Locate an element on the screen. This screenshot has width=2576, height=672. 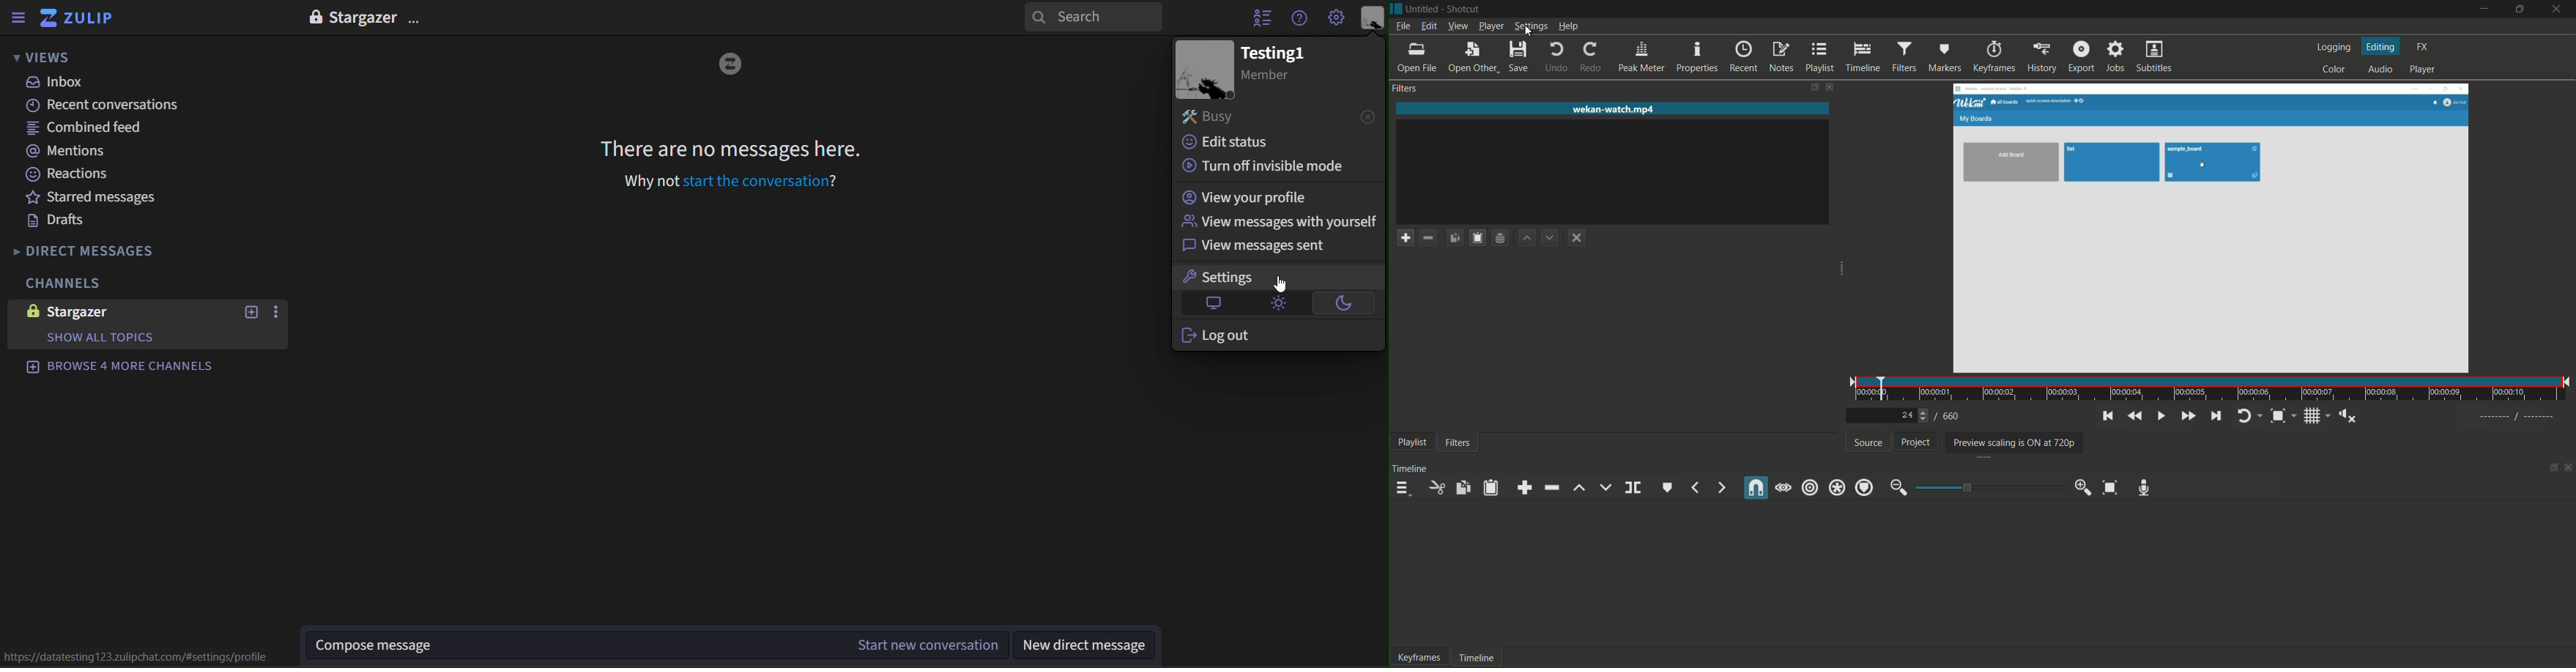
personal menu is located at coordinates (1371, 18).